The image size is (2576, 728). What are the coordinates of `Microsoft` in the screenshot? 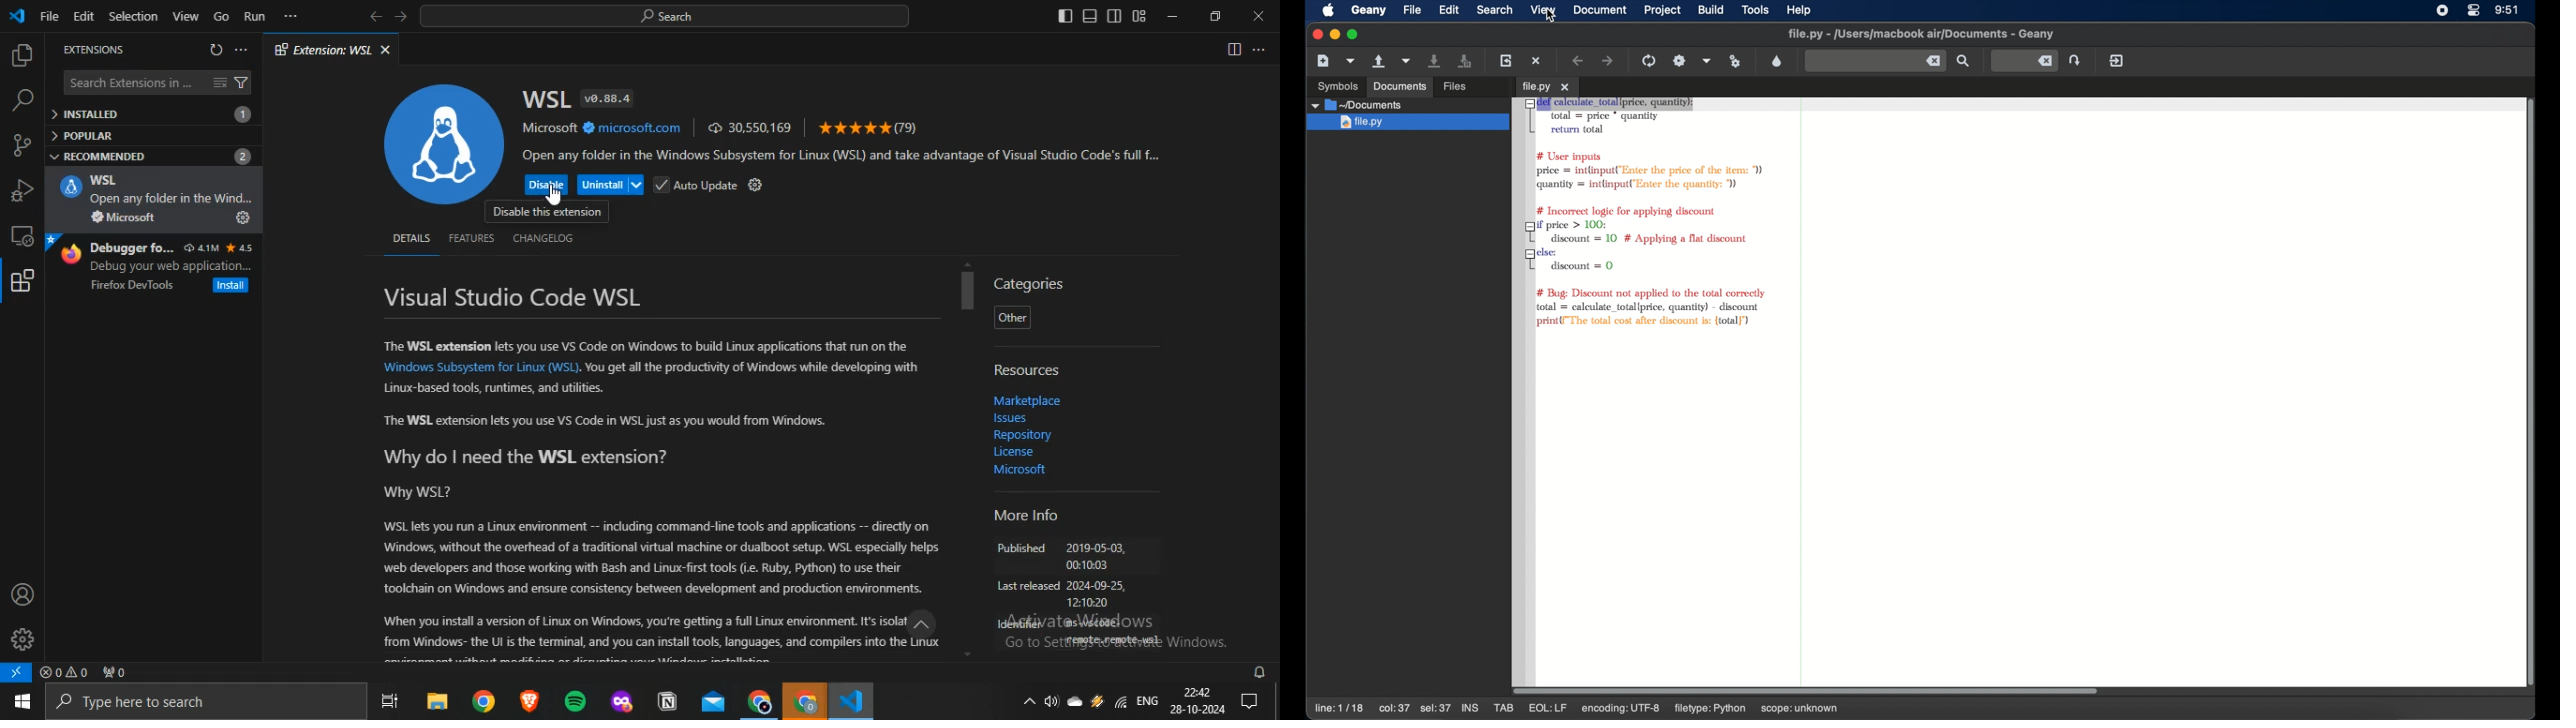 It's located at (1020, 468).